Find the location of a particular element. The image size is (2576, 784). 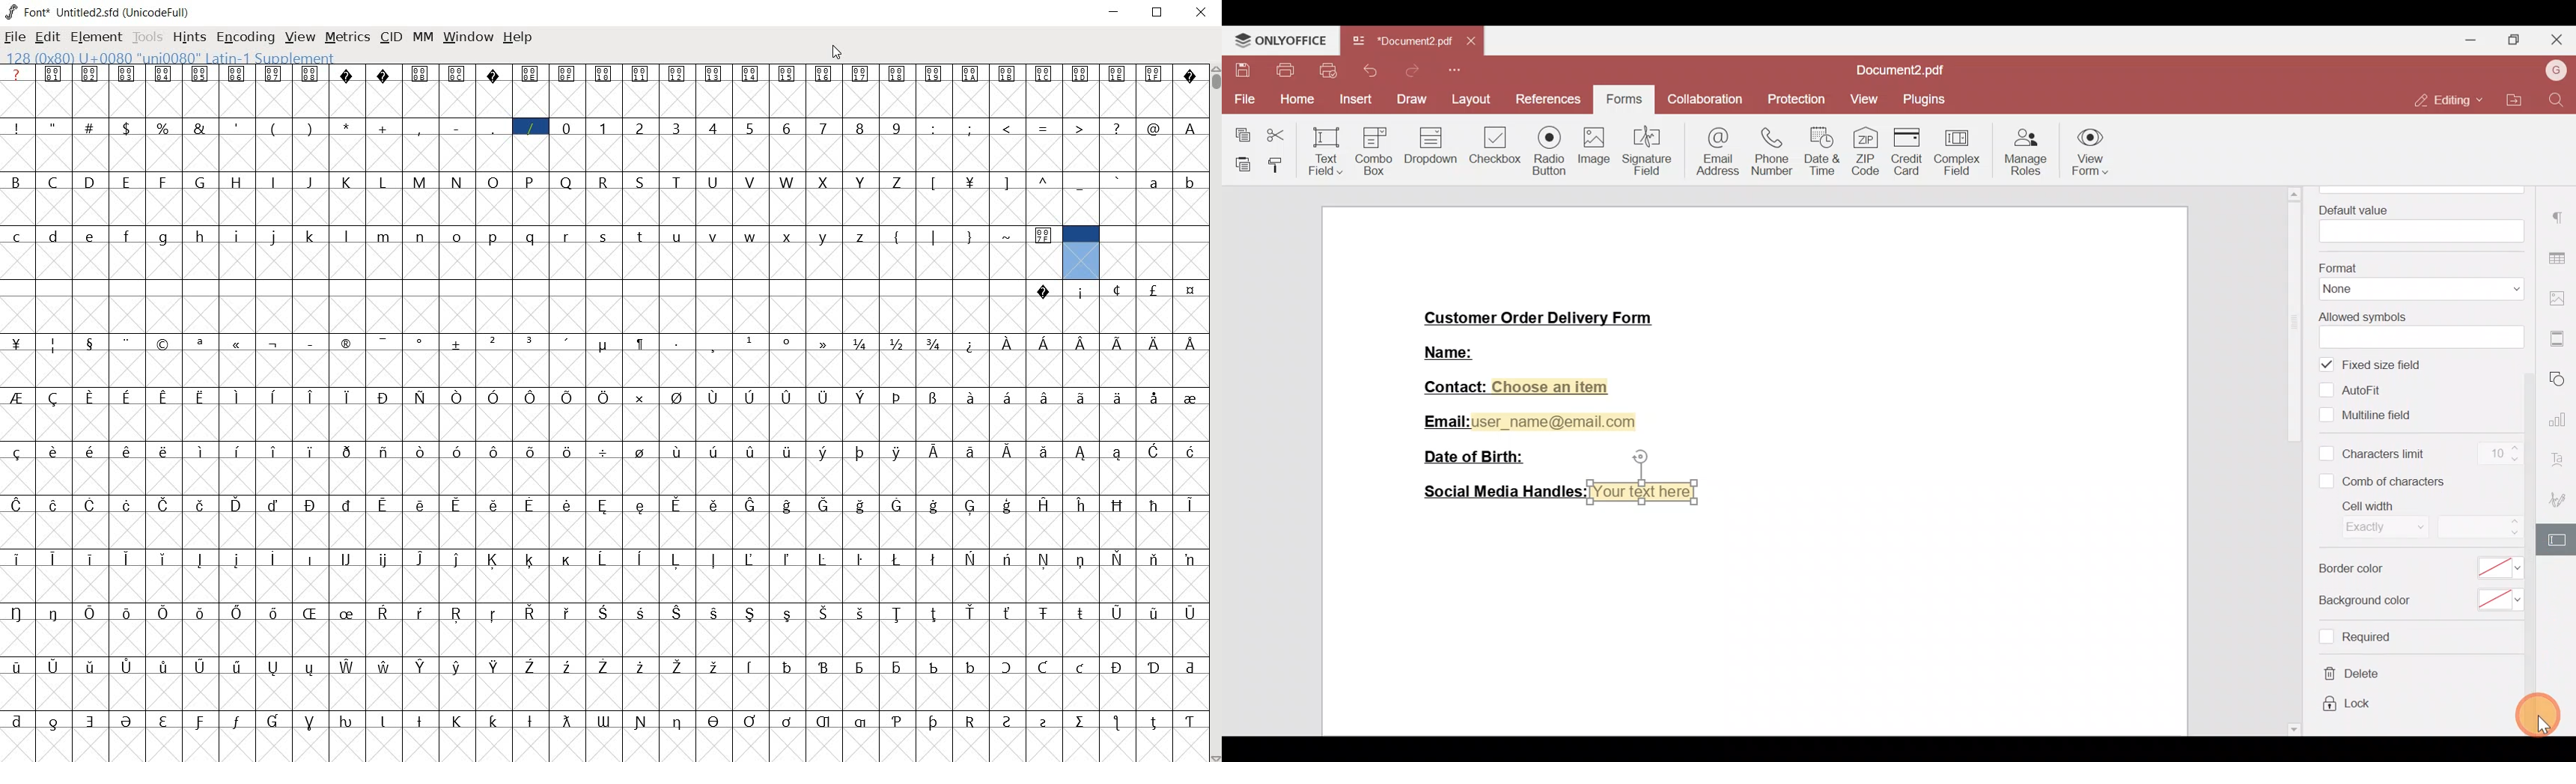

Multiline field is located at coordinates (2371, 413).